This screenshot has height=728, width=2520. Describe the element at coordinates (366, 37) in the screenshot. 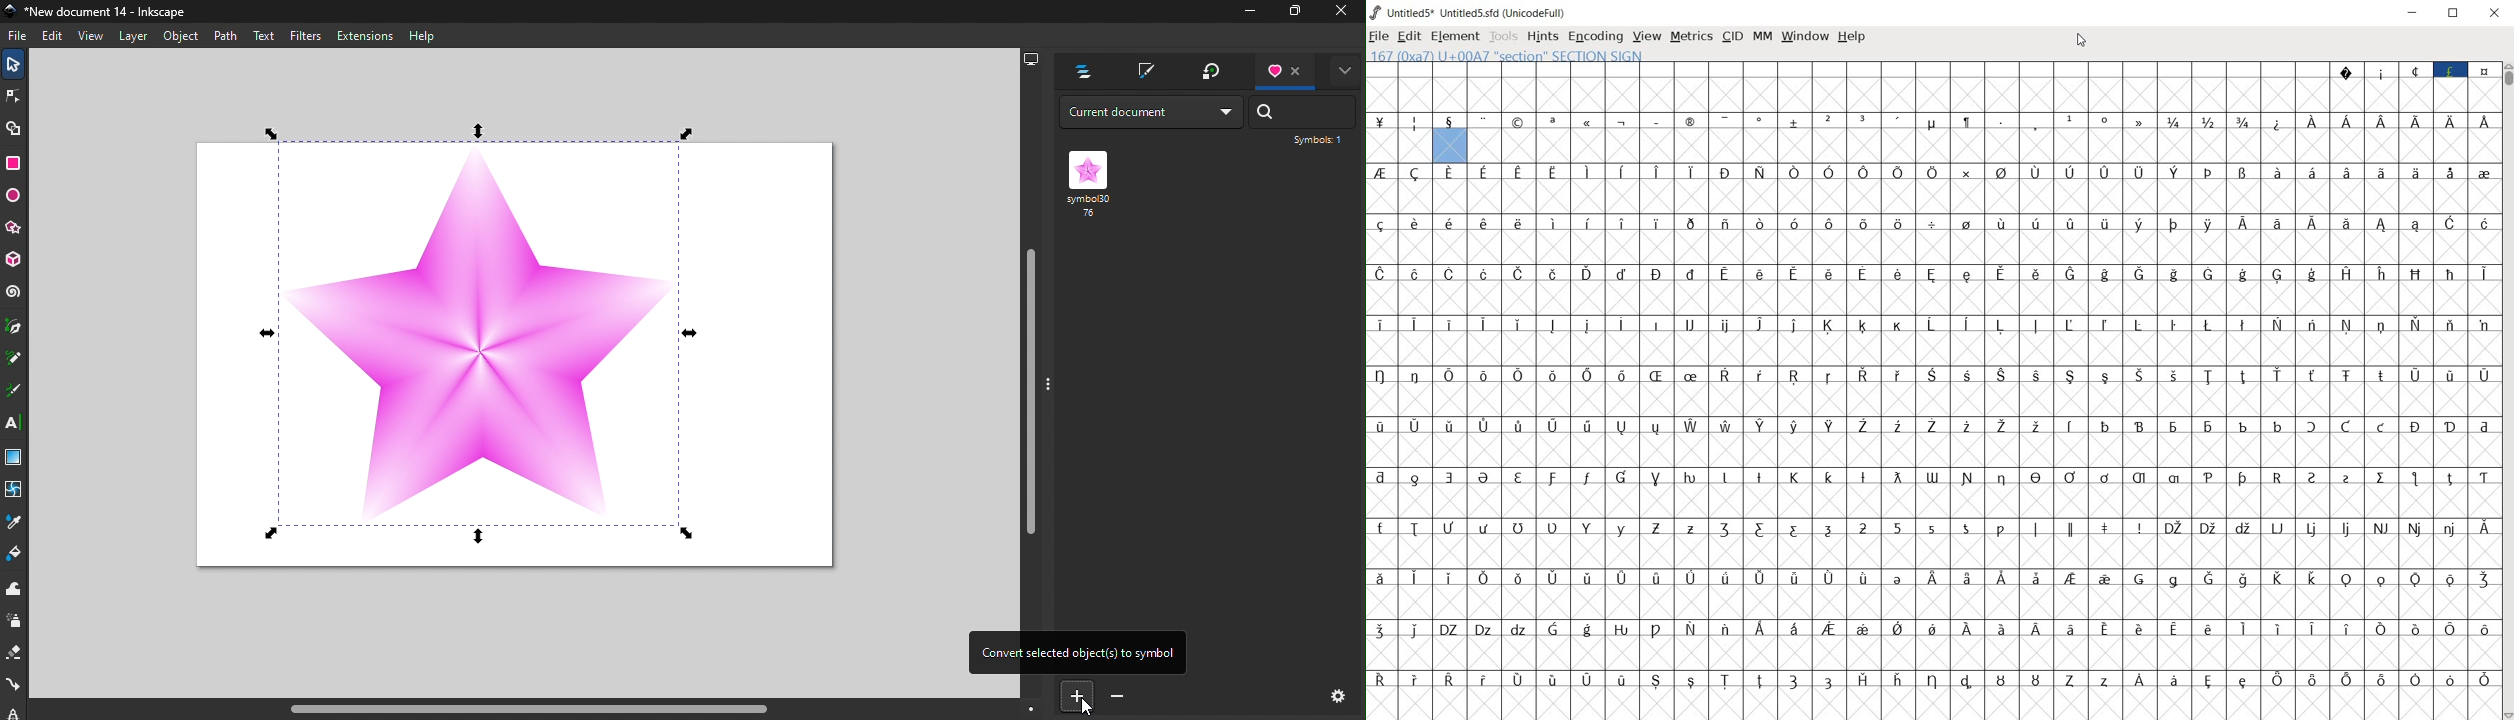

I see `Extensions` at that location.